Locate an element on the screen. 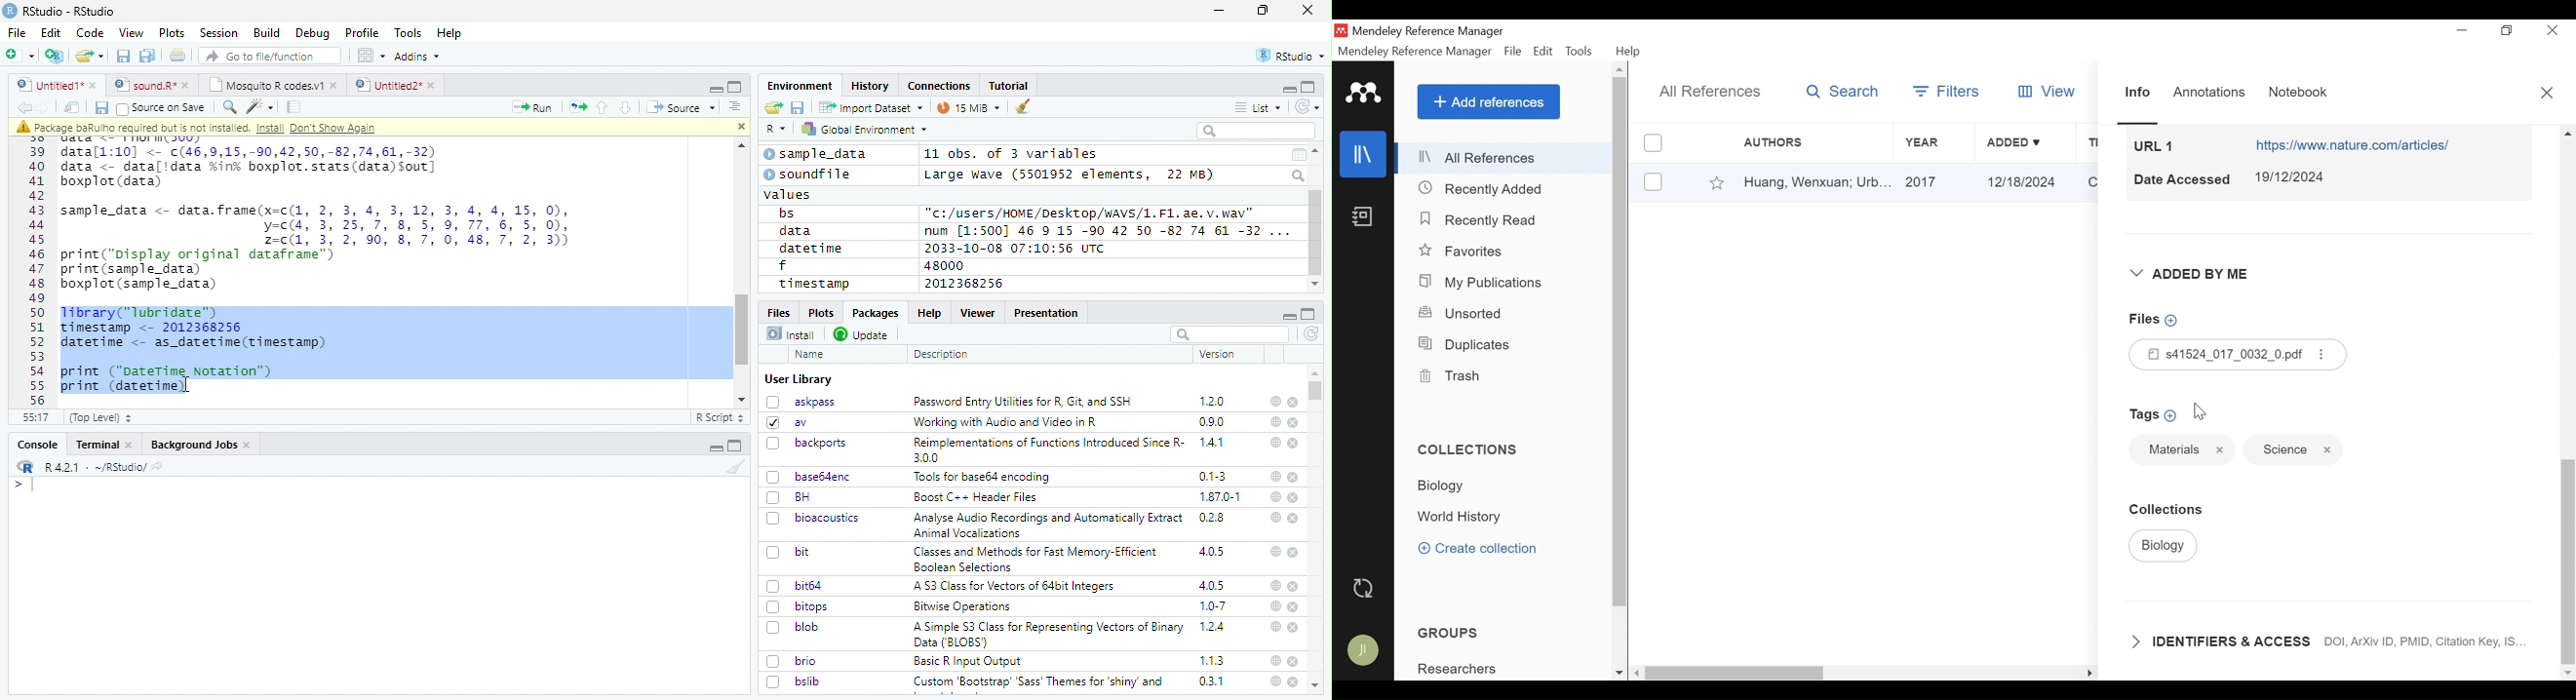 The image size is (2576, 700). clear workspace is located at coordinates (1024, 107).